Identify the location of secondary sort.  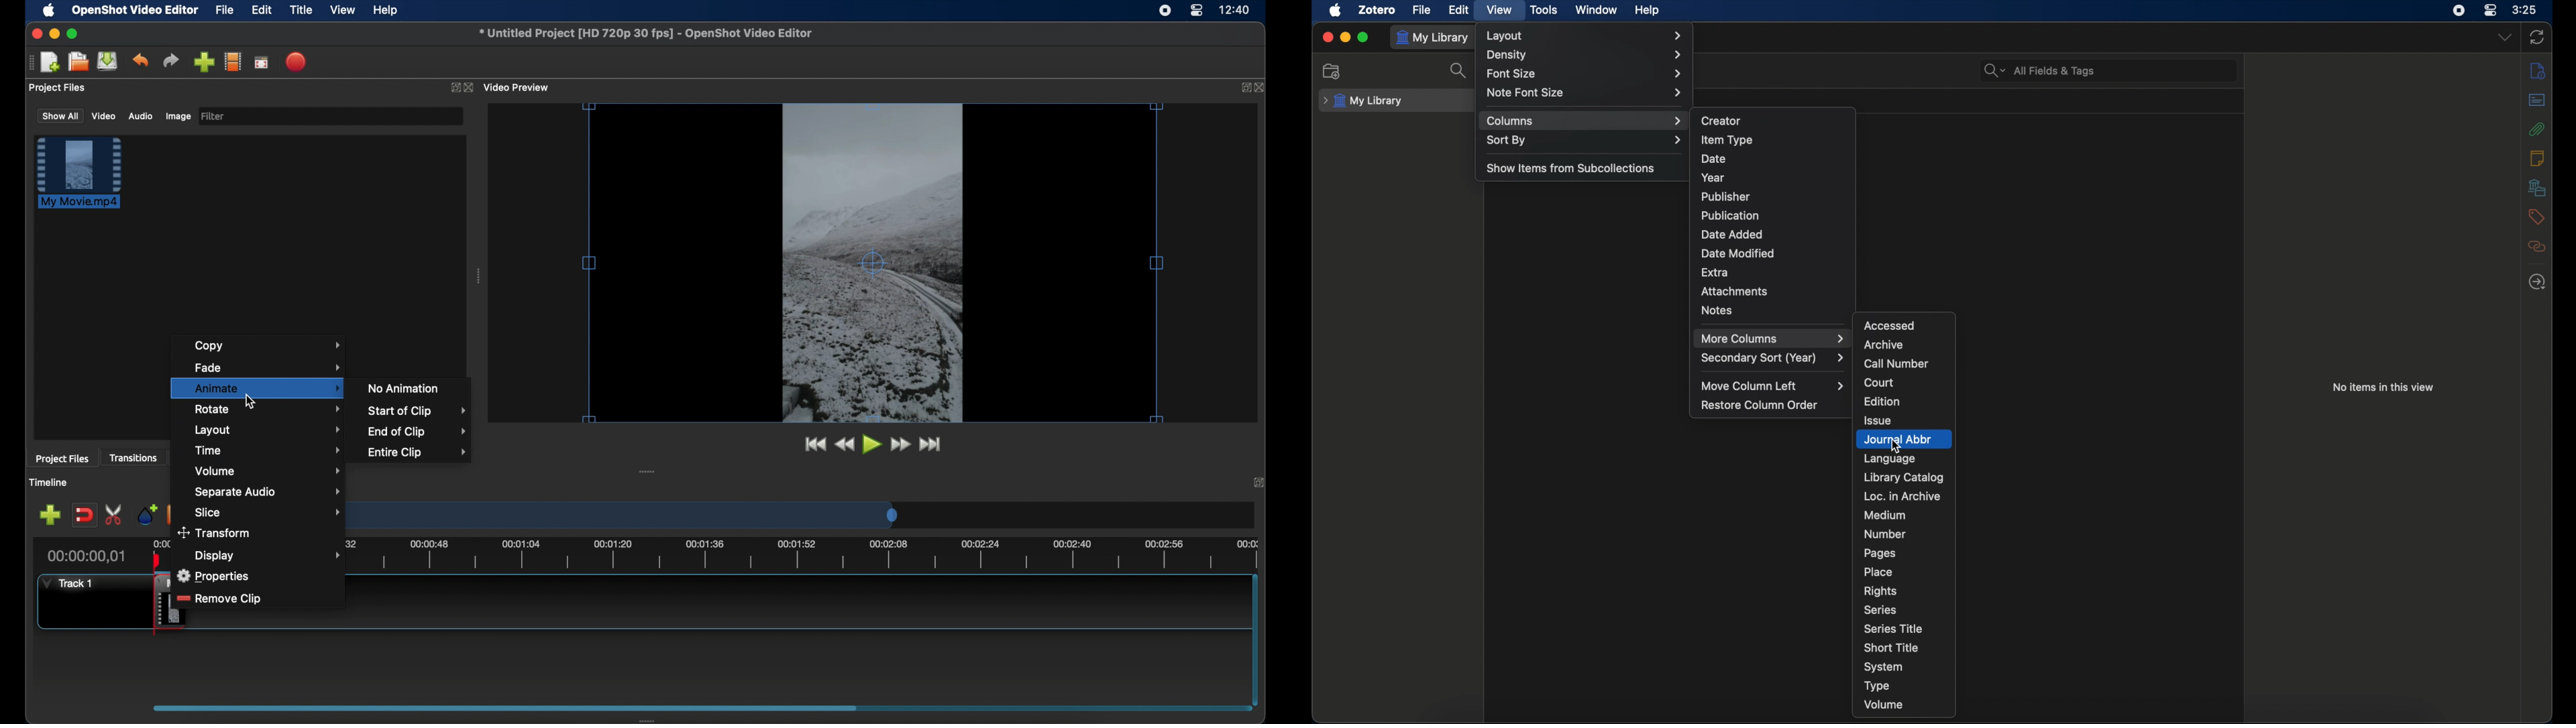
(1774, 359).